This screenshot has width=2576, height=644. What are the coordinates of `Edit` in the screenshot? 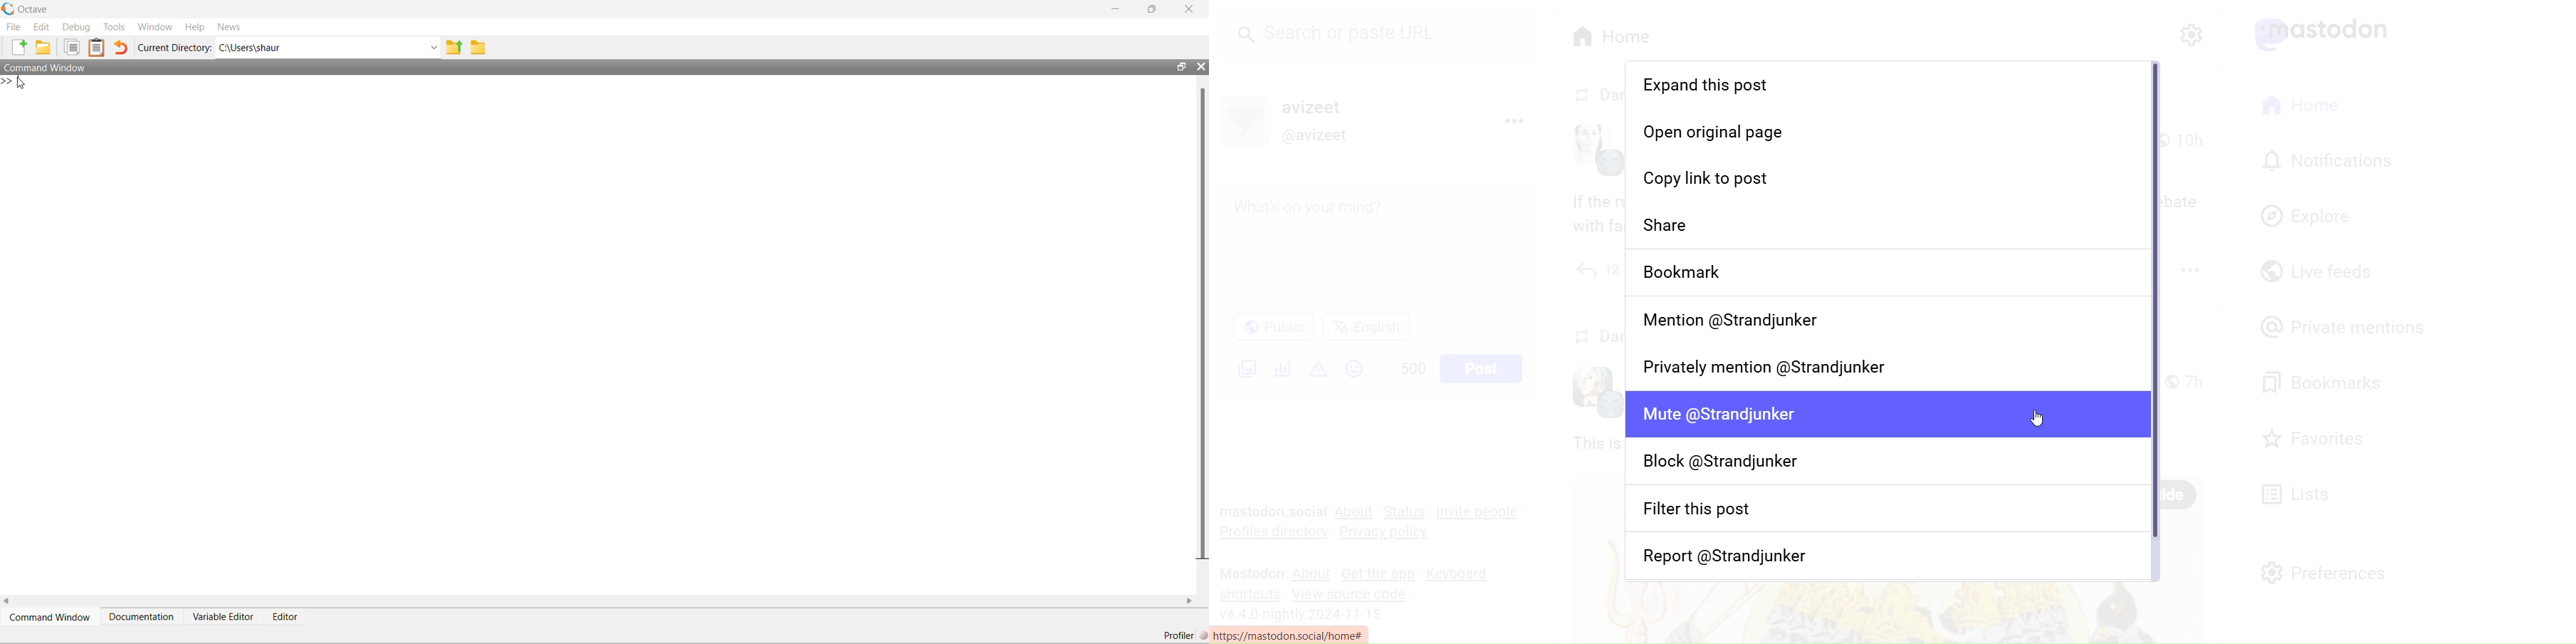 It's located at (41, 26).